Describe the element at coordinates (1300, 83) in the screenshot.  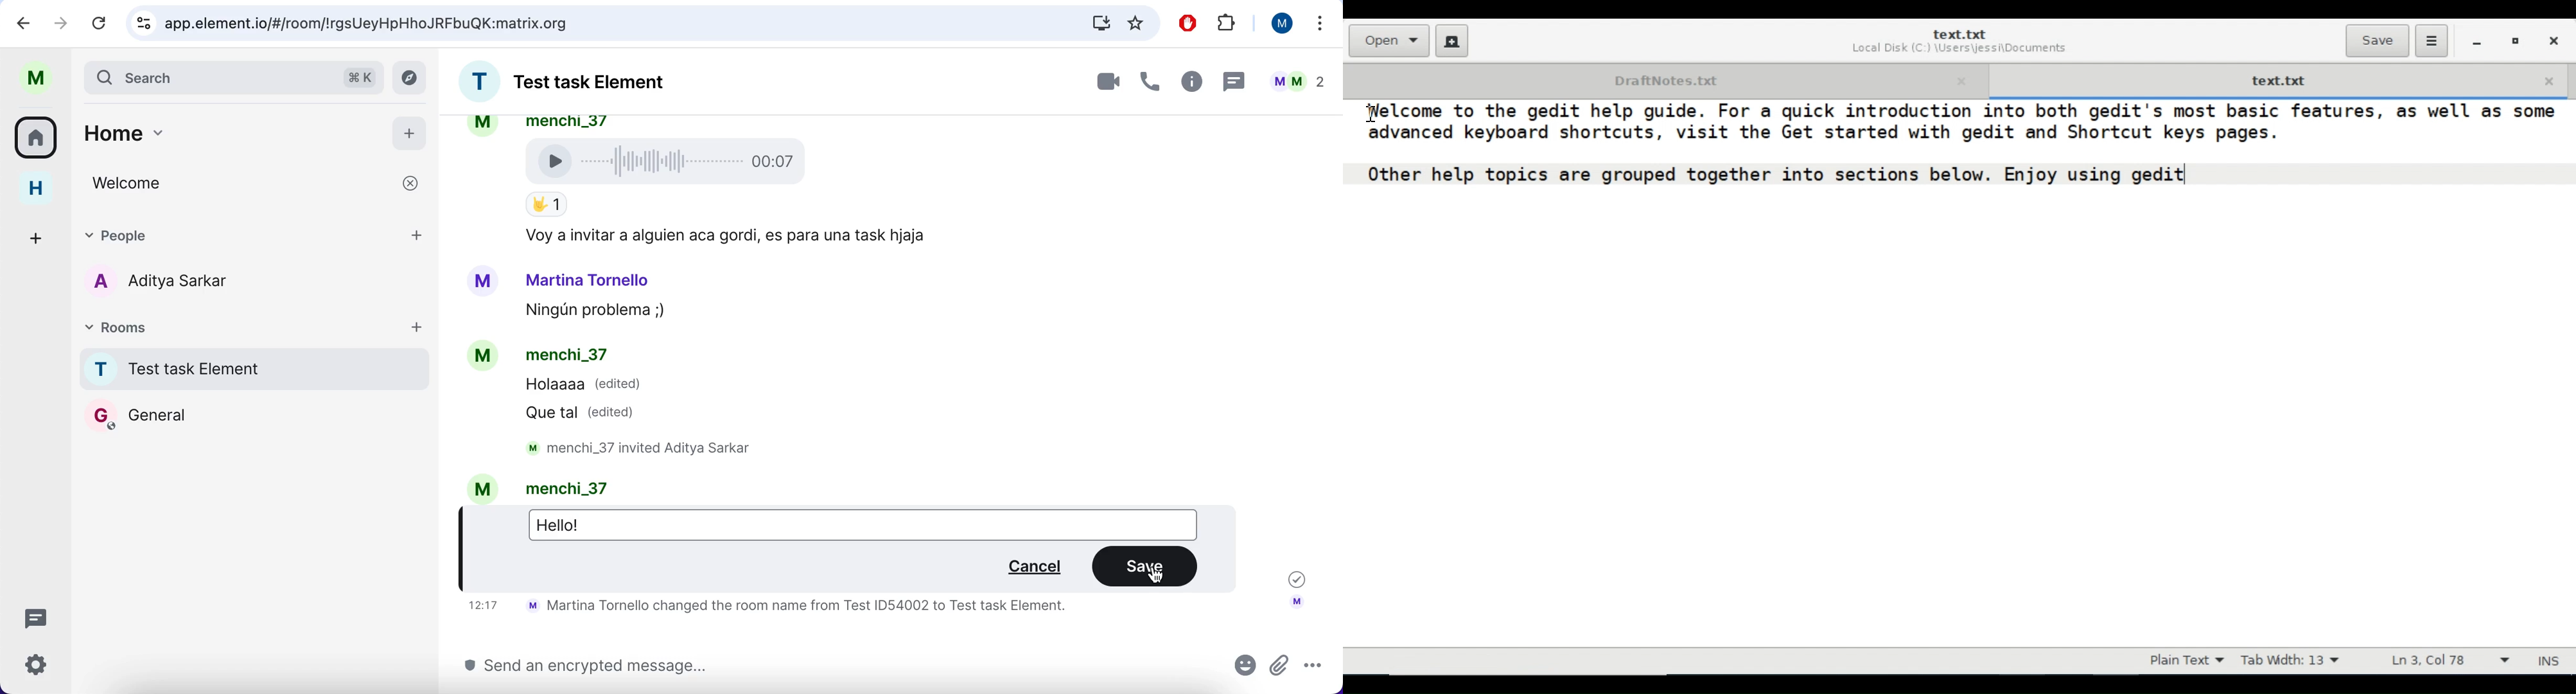
I see `user chats` at that location.